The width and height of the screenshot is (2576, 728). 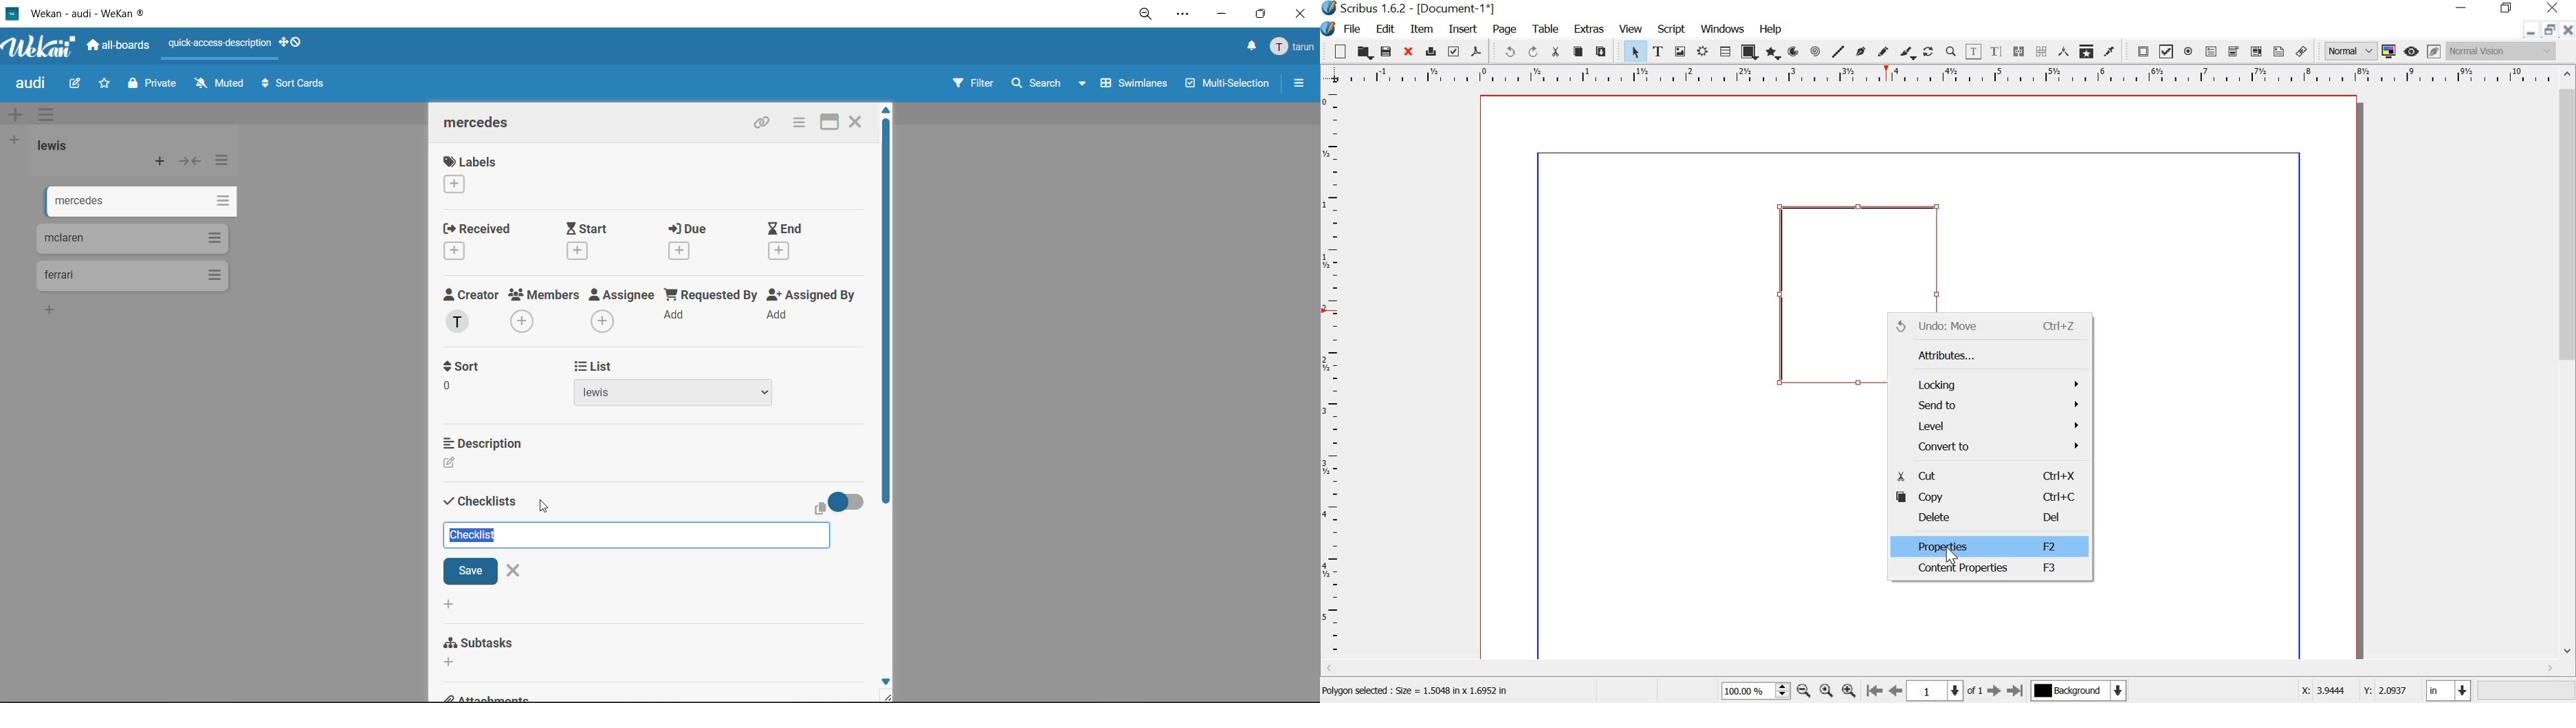 I want to click on extras, so click(x=1590, y=28).